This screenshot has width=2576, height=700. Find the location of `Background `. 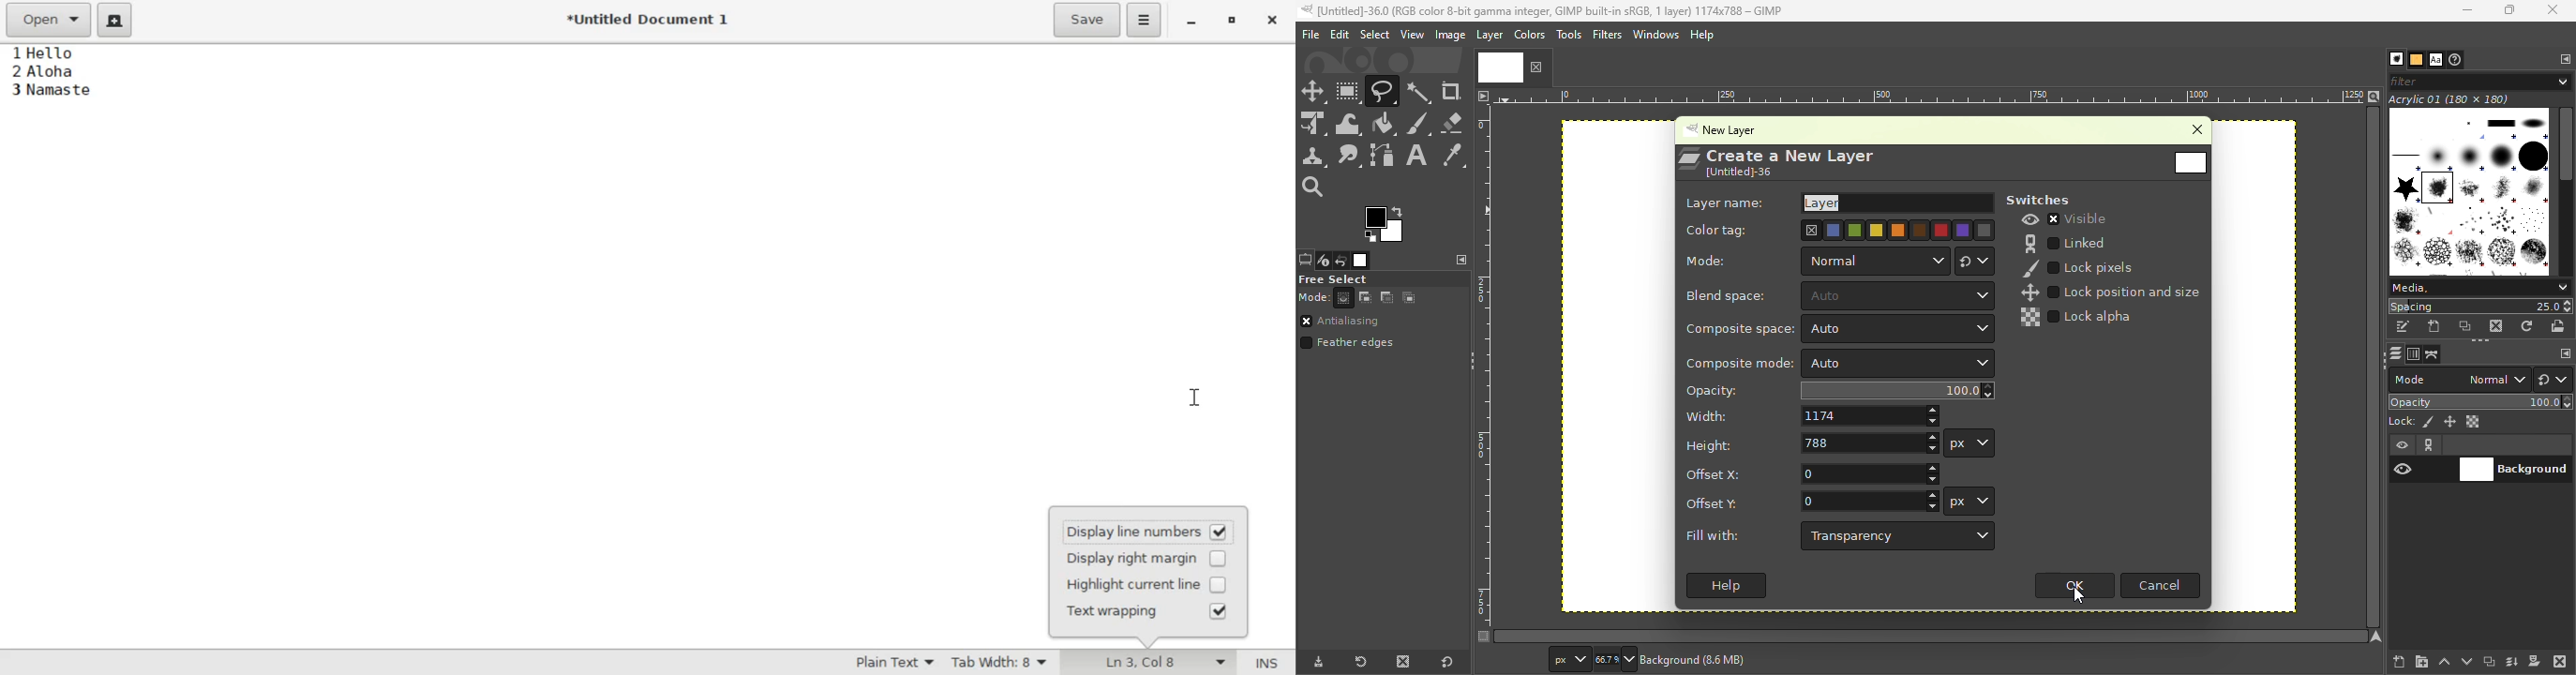

Background  is located at coordinates (1718, 662).